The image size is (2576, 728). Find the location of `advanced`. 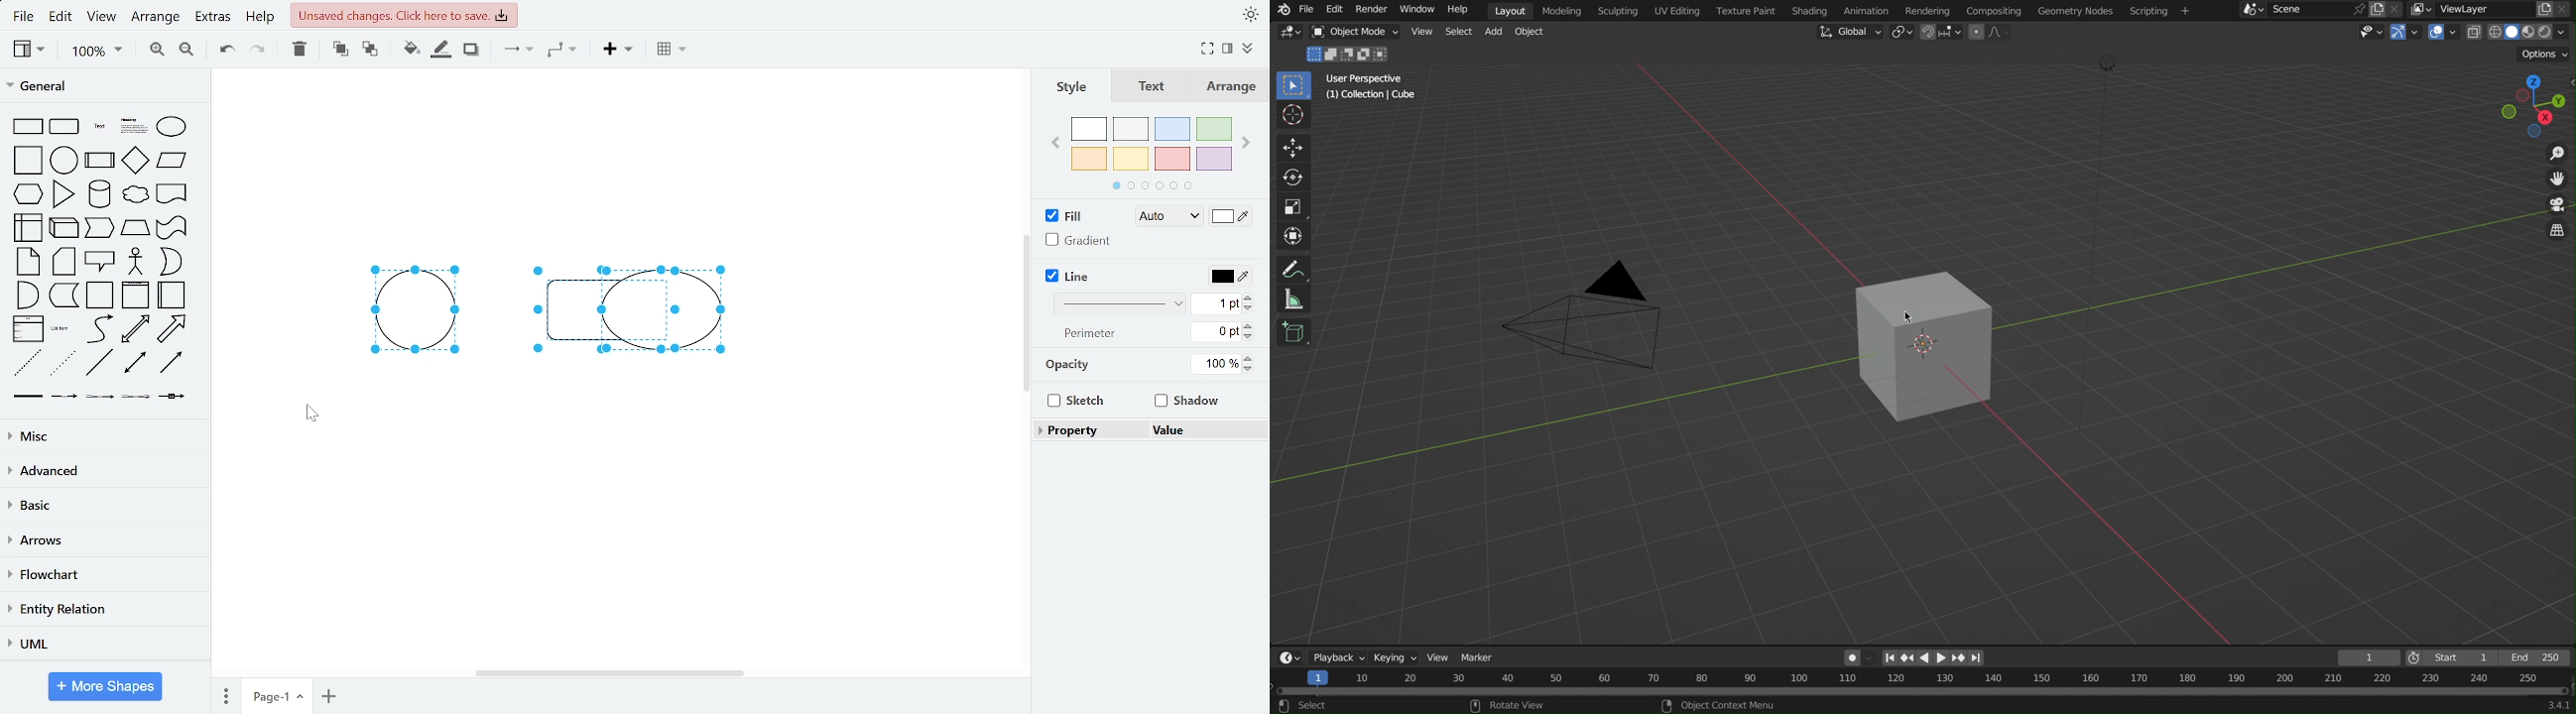

advanced is located at coordinates (101, 471).